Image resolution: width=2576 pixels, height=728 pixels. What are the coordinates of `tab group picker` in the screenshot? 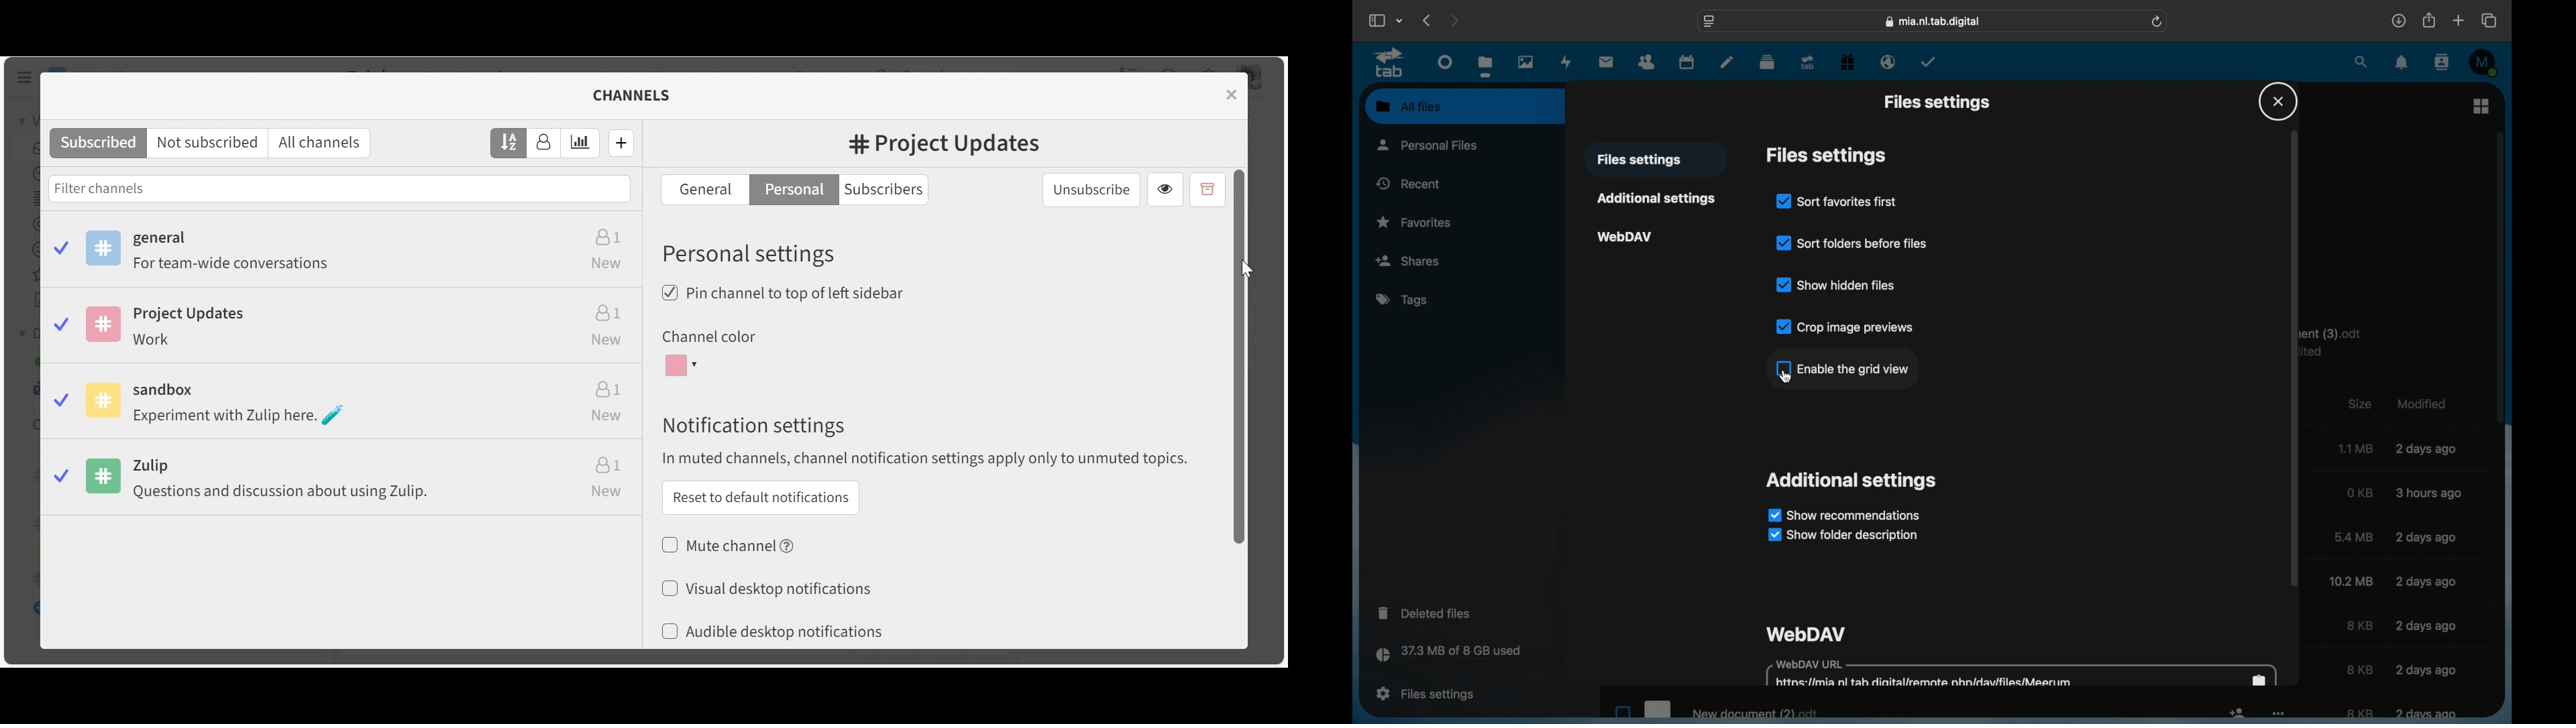 It's located at (1399, 20).